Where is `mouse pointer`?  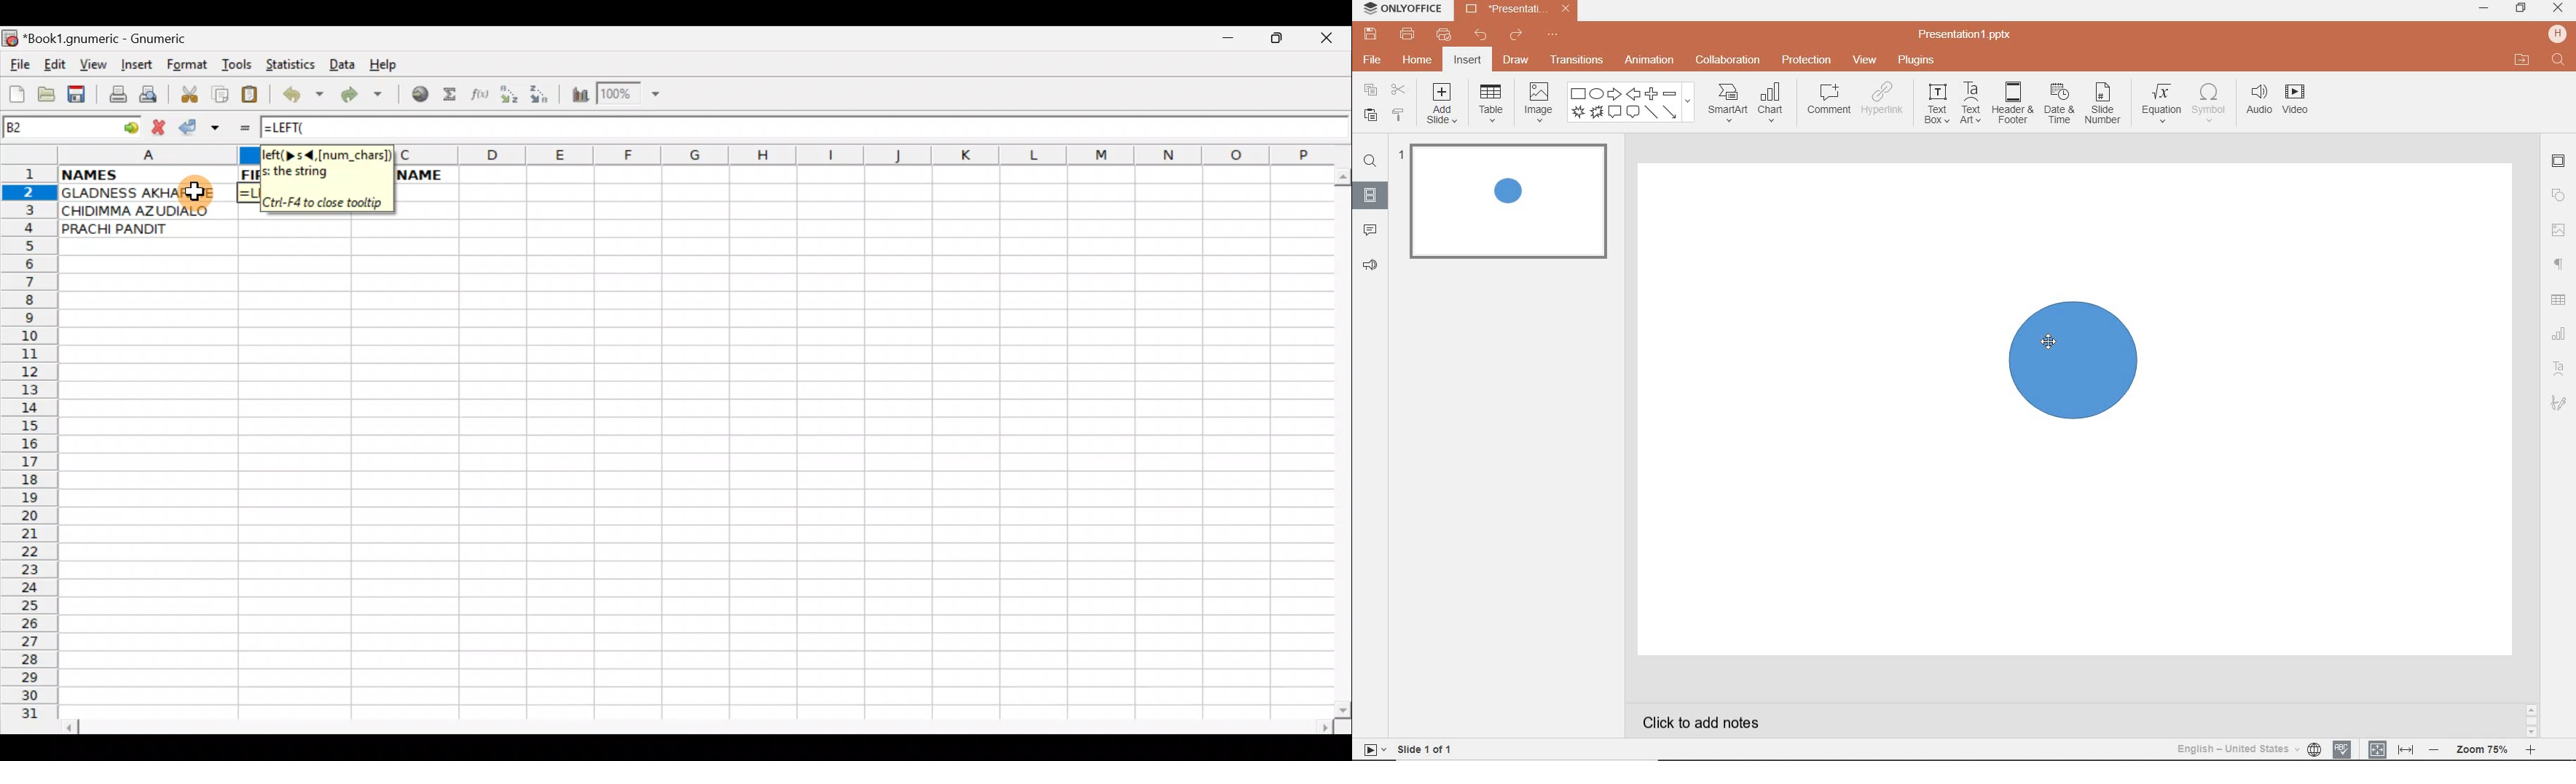 mouse pointer is located at coordinates (2046, 337).